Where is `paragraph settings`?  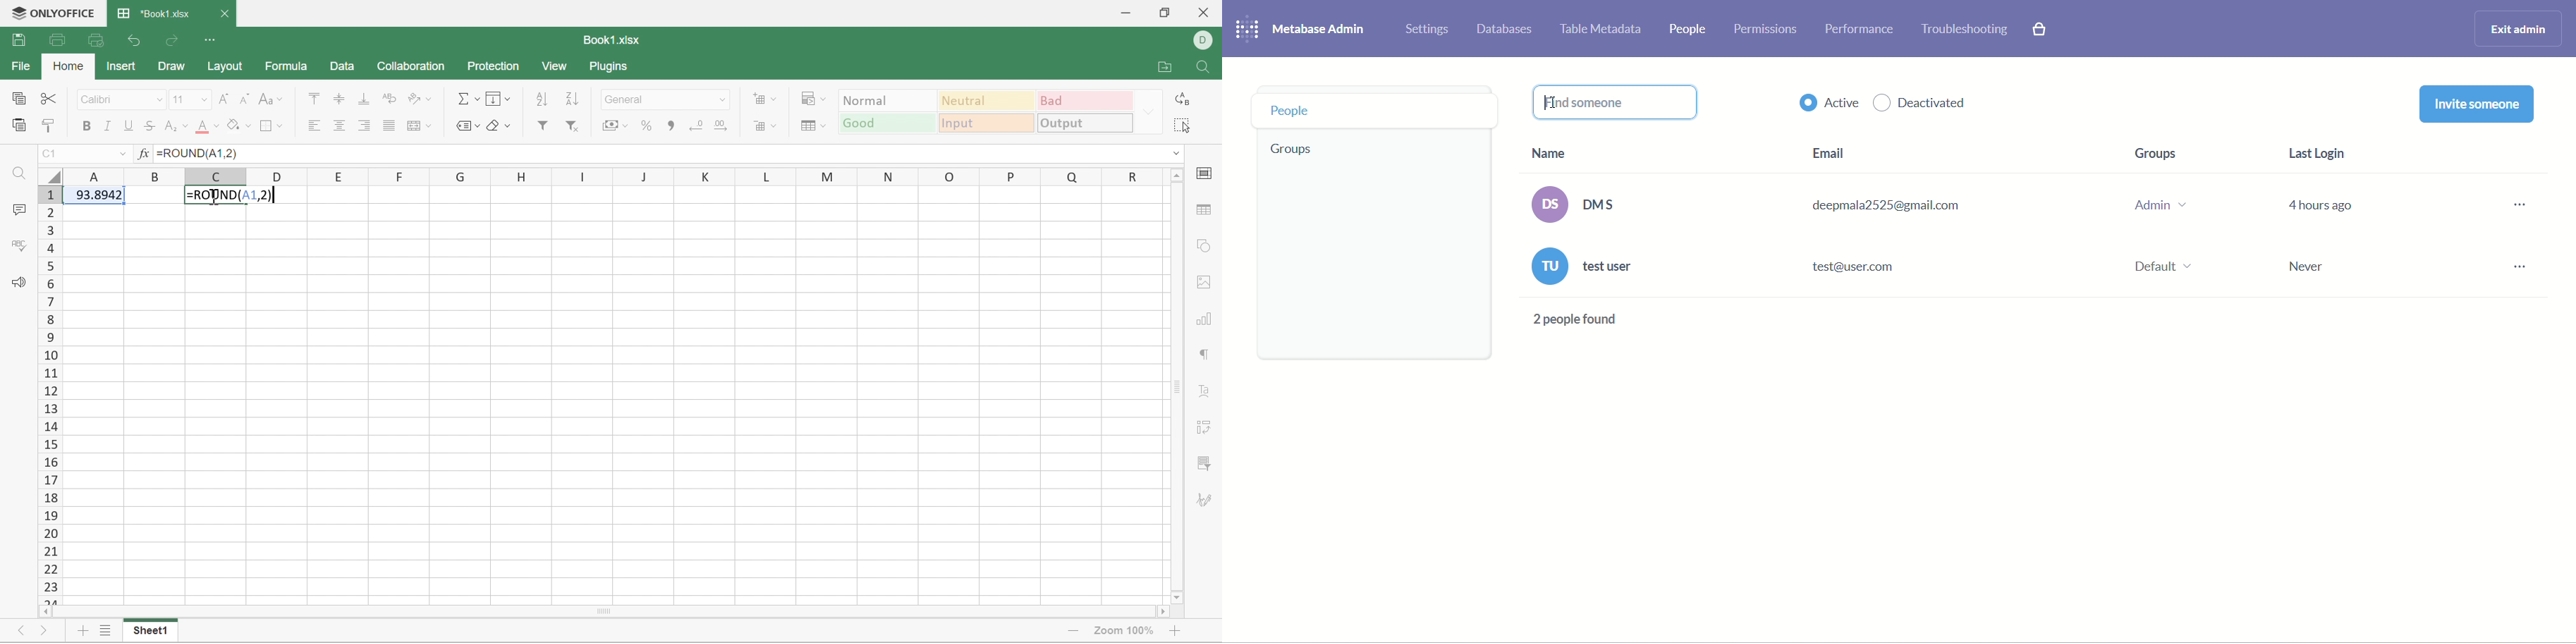 paragraph settings is located at coordinates (1206, 354).